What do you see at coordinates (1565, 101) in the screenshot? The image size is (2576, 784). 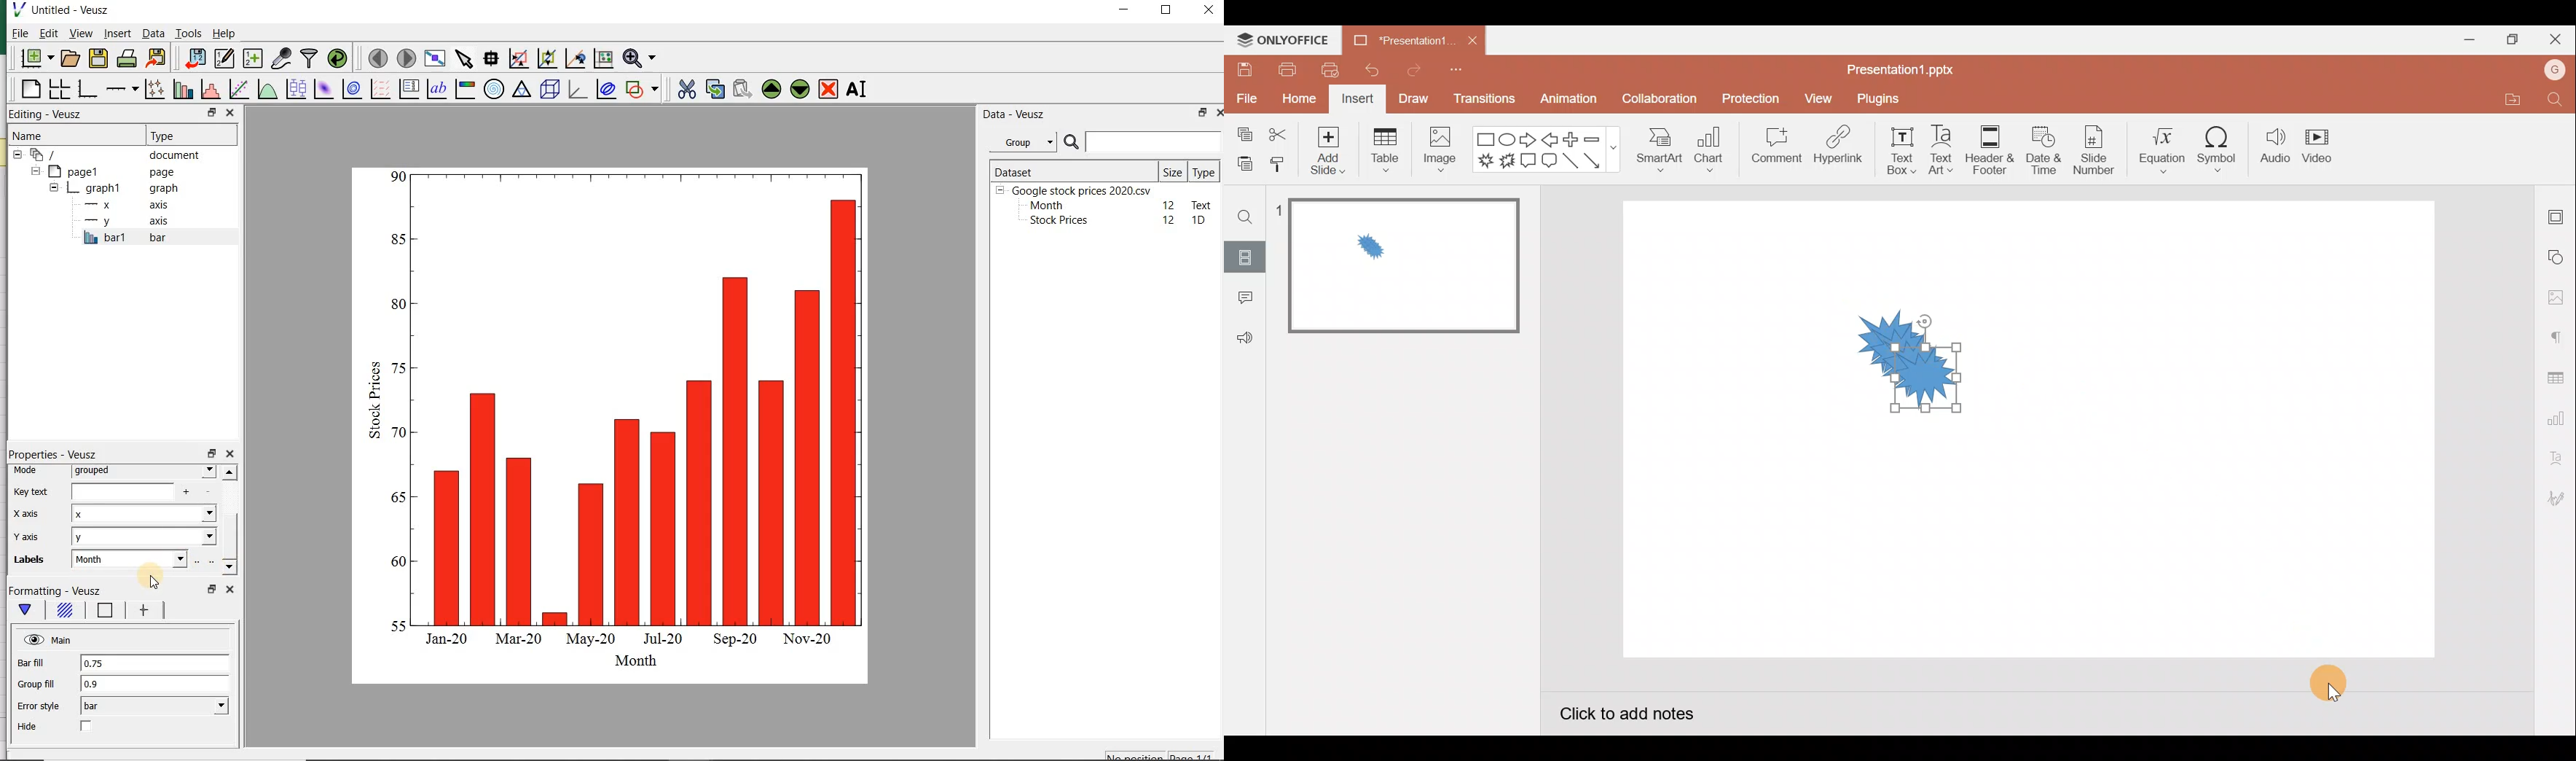 I see `Animation` at bounding box center [1565, 101].